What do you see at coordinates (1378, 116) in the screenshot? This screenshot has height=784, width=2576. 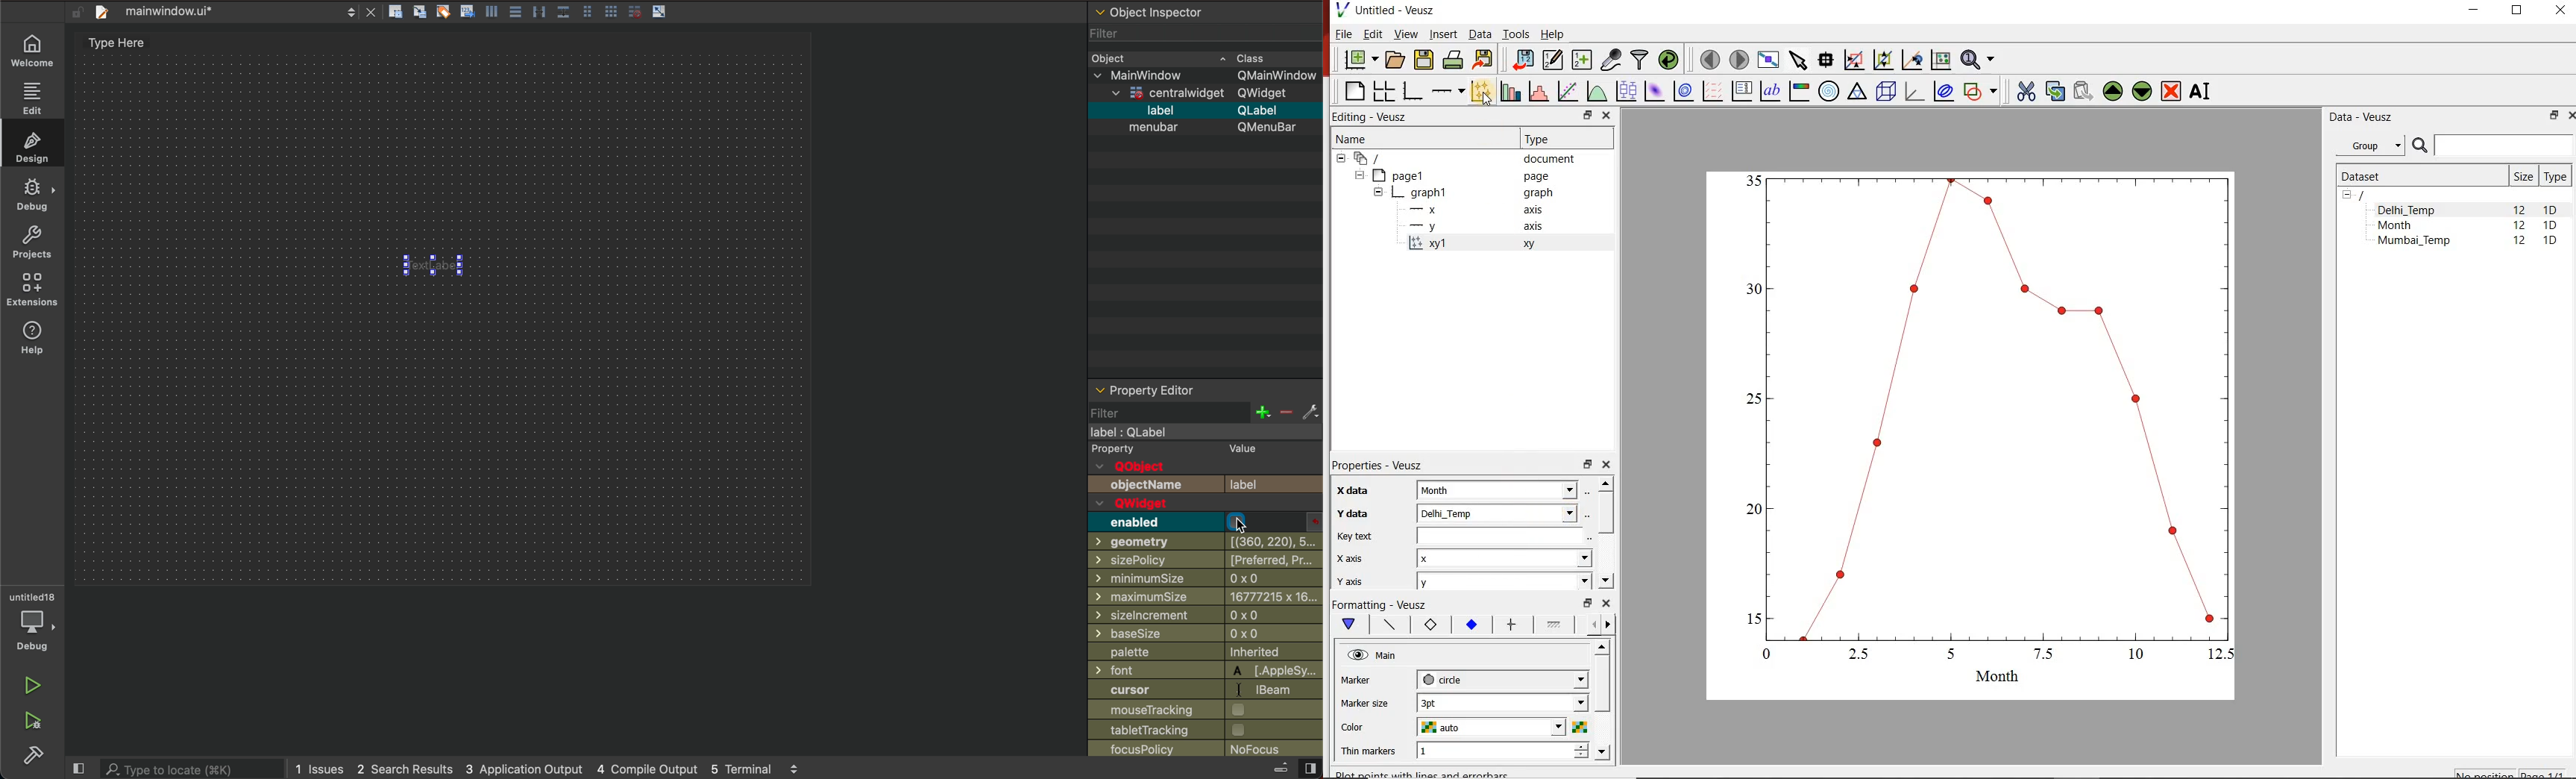 I see `Editing - Veusz` at bounding box center [1378, 116].